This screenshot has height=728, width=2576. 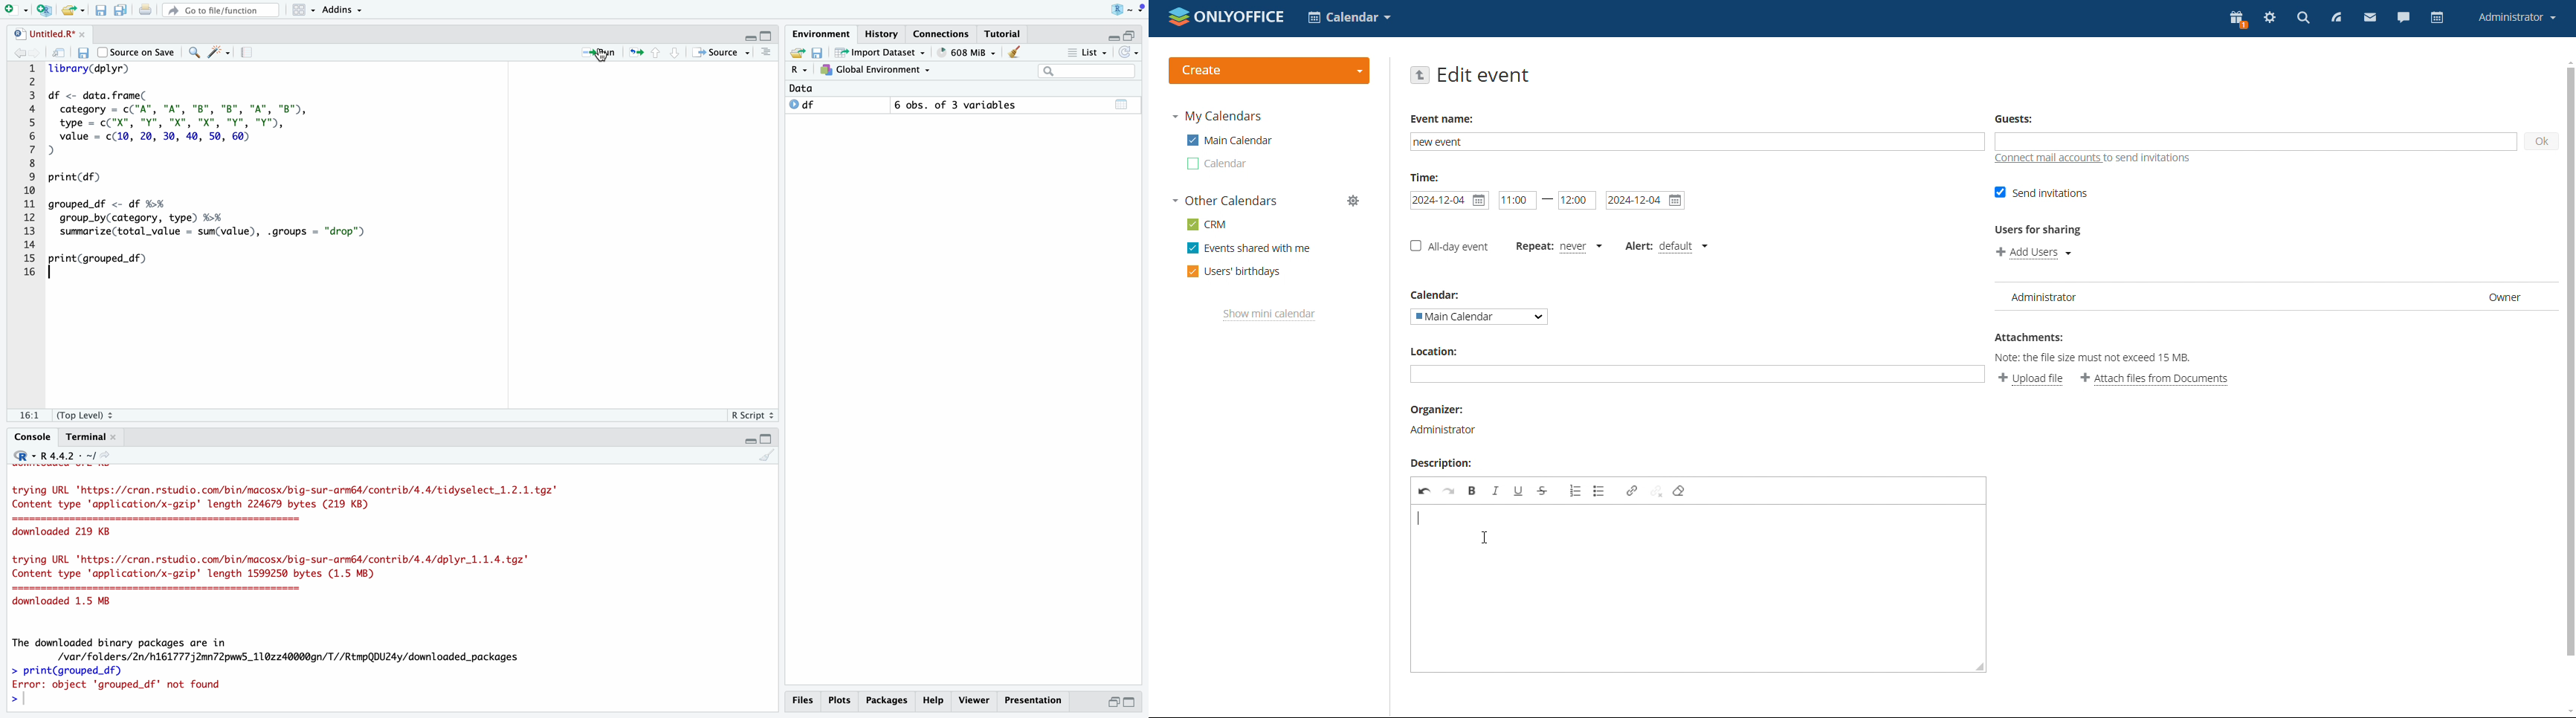 What do you see at coordinates (121, 10) in the screenshot?
I see `Save all open files` at bounding box center [121, 10].